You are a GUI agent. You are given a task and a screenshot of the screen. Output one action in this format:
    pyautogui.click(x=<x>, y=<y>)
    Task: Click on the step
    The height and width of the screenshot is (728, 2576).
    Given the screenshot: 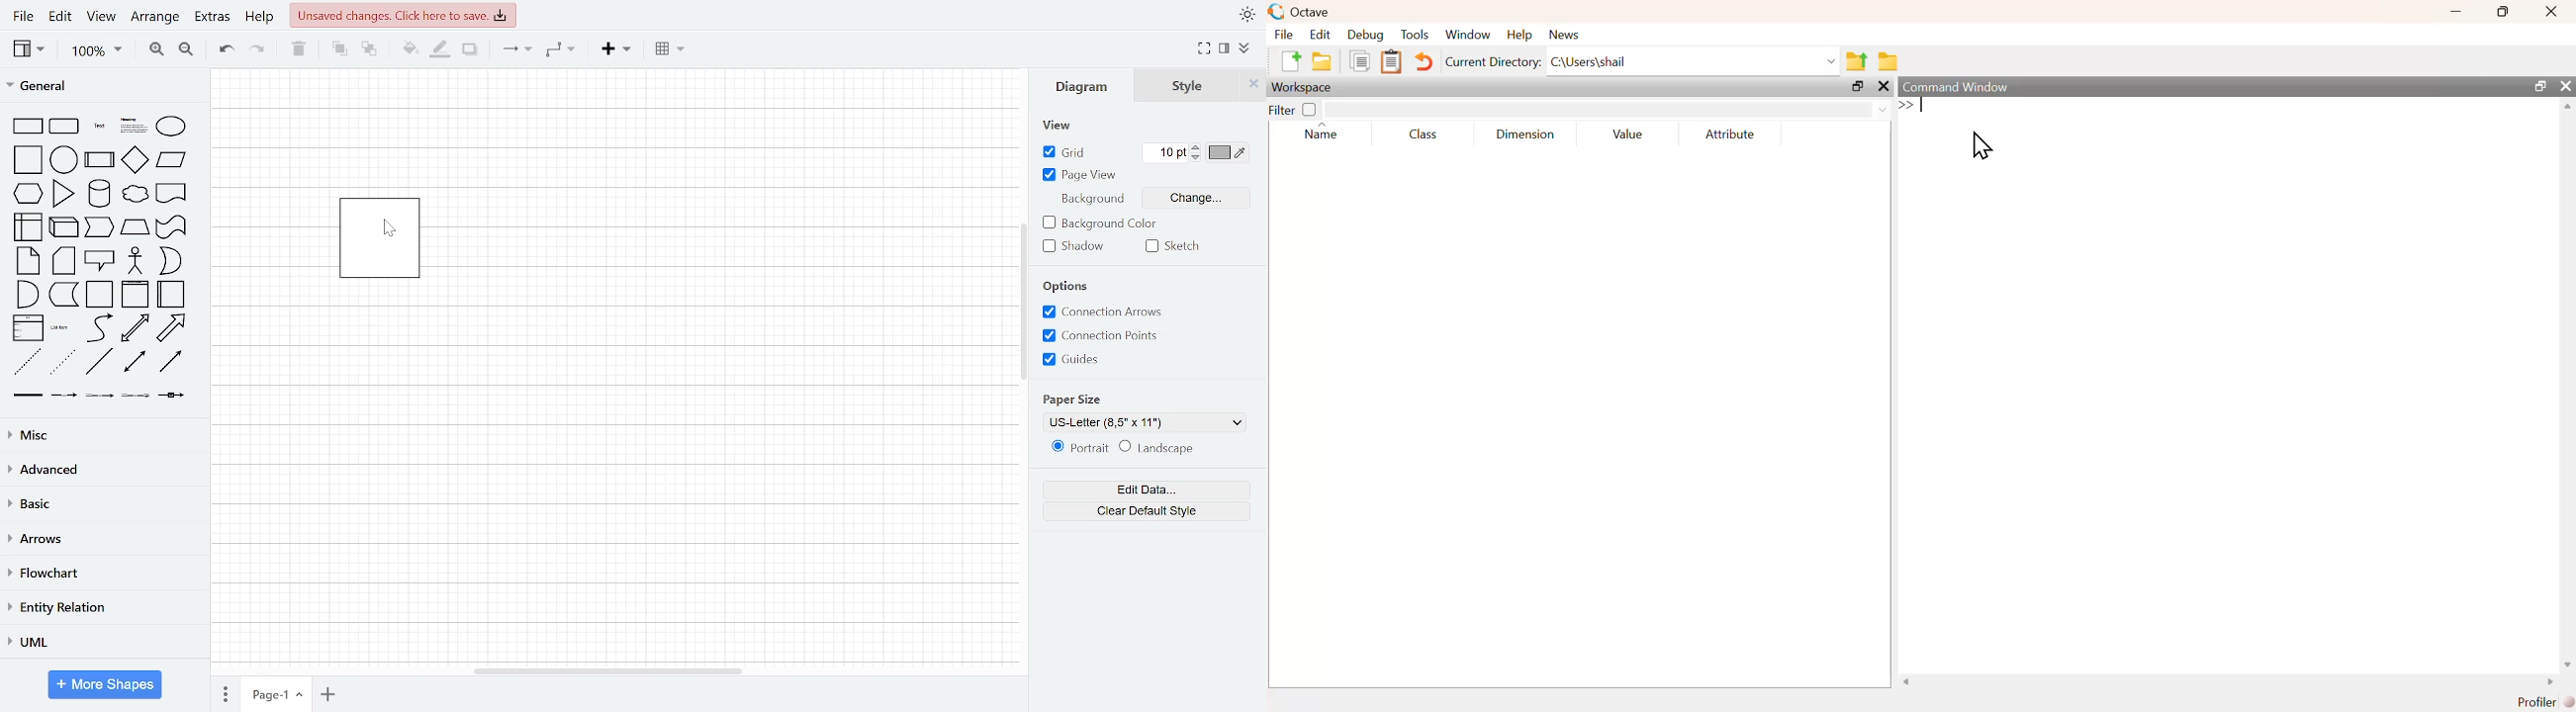 What is the action you would take?
    pyautogui.click(x=99, y=226)
    